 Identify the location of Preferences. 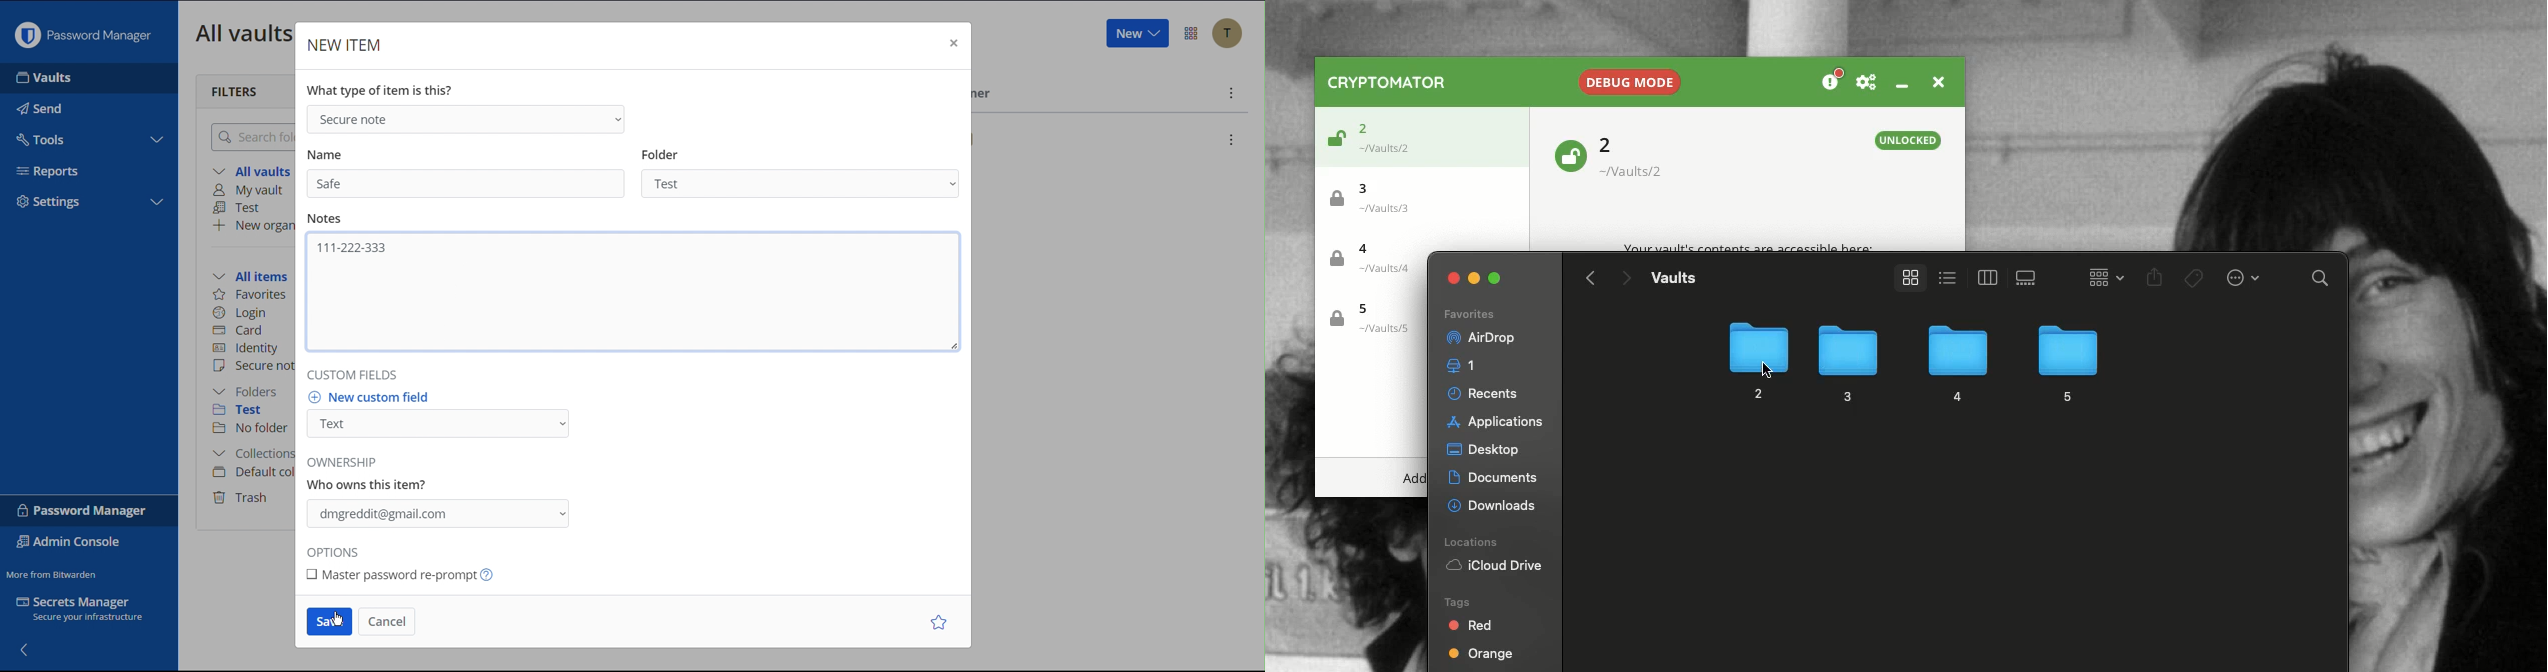
(1866, 83).